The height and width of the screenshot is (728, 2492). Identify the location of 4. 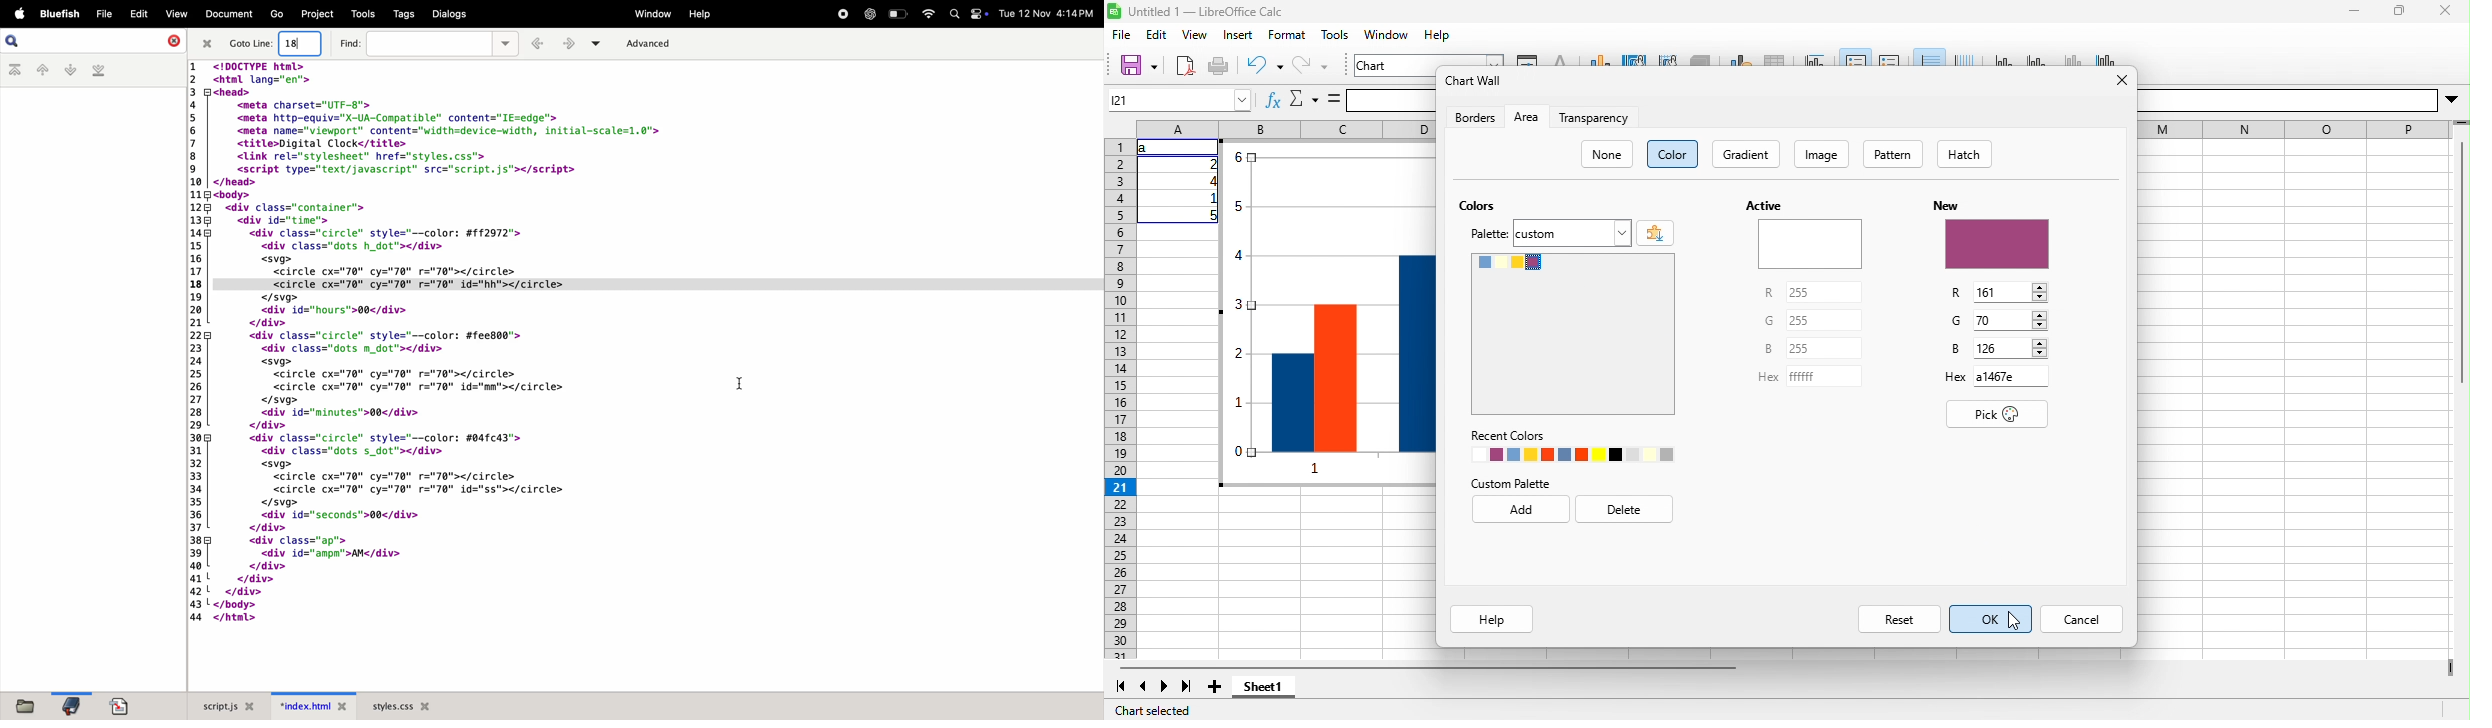
(1210, 181).